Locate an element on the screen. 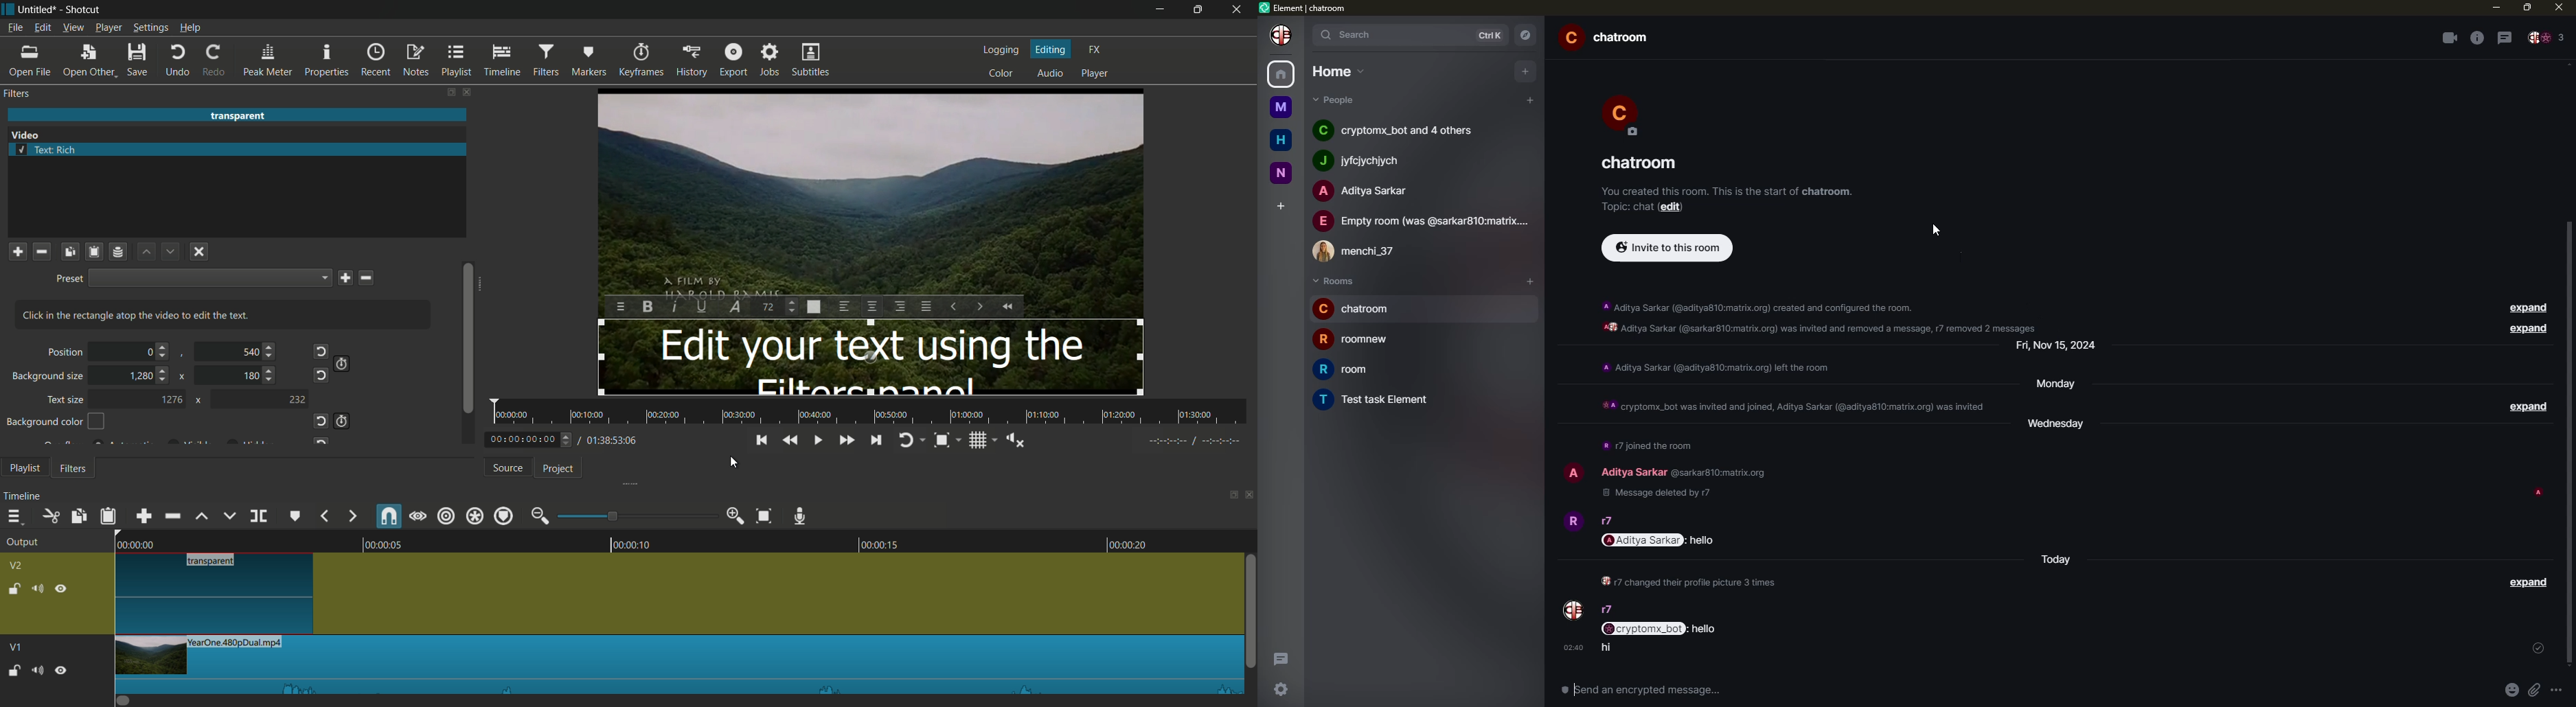 The width and height of the screenshot is (2576, 728). export is located at coordinates (734, 60).